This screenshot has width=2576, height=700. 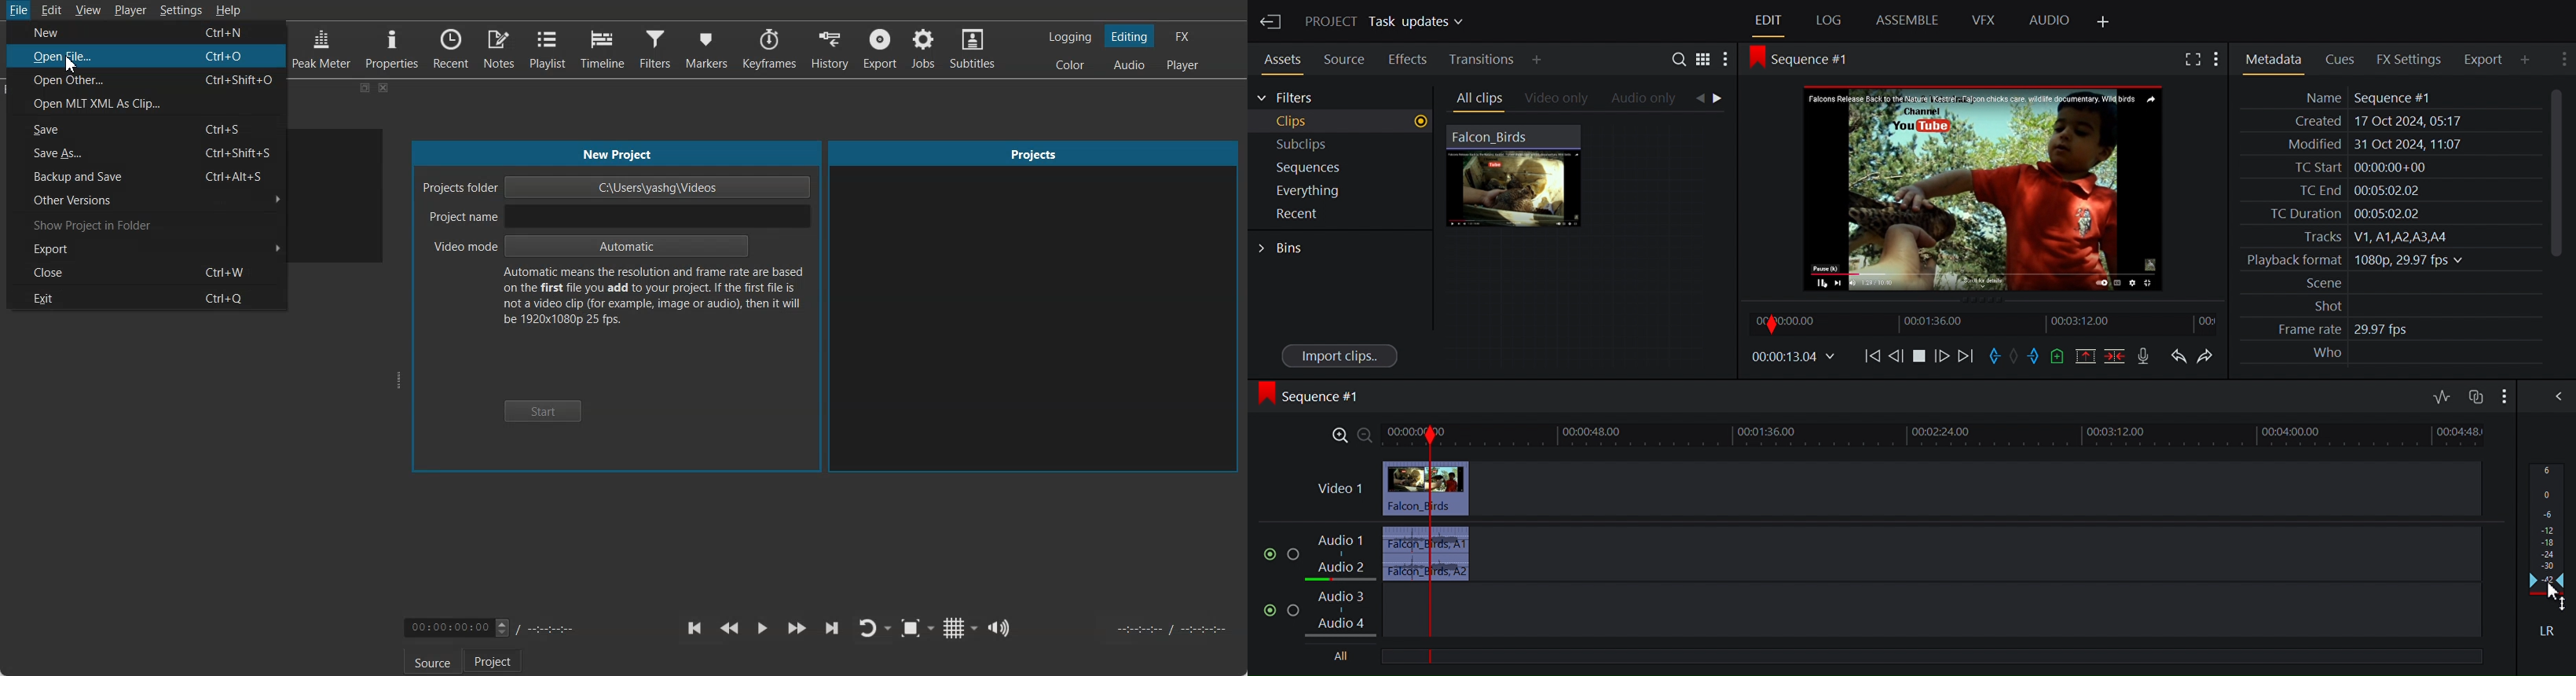 What do you see at coordinates (2115, 356) in the screenshot?
I see `Delete/cut` at bounding box center [2115, 356].